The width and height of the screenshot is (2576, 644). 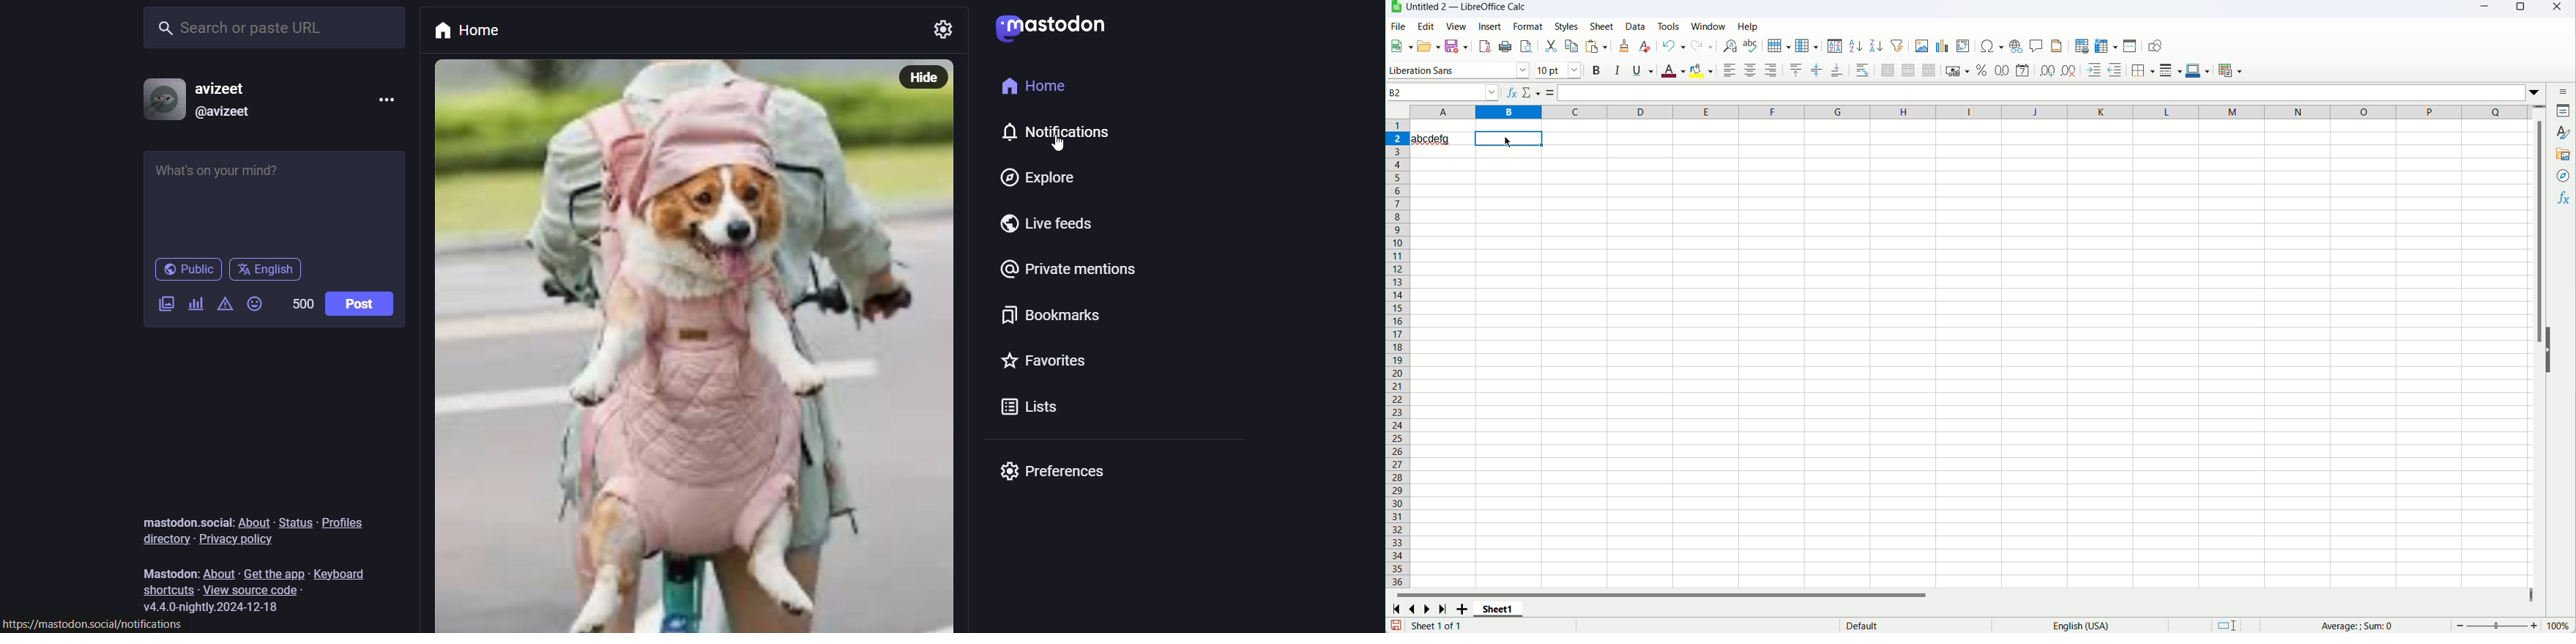 I want to click on sheet1, so click(x=1496, y=610).